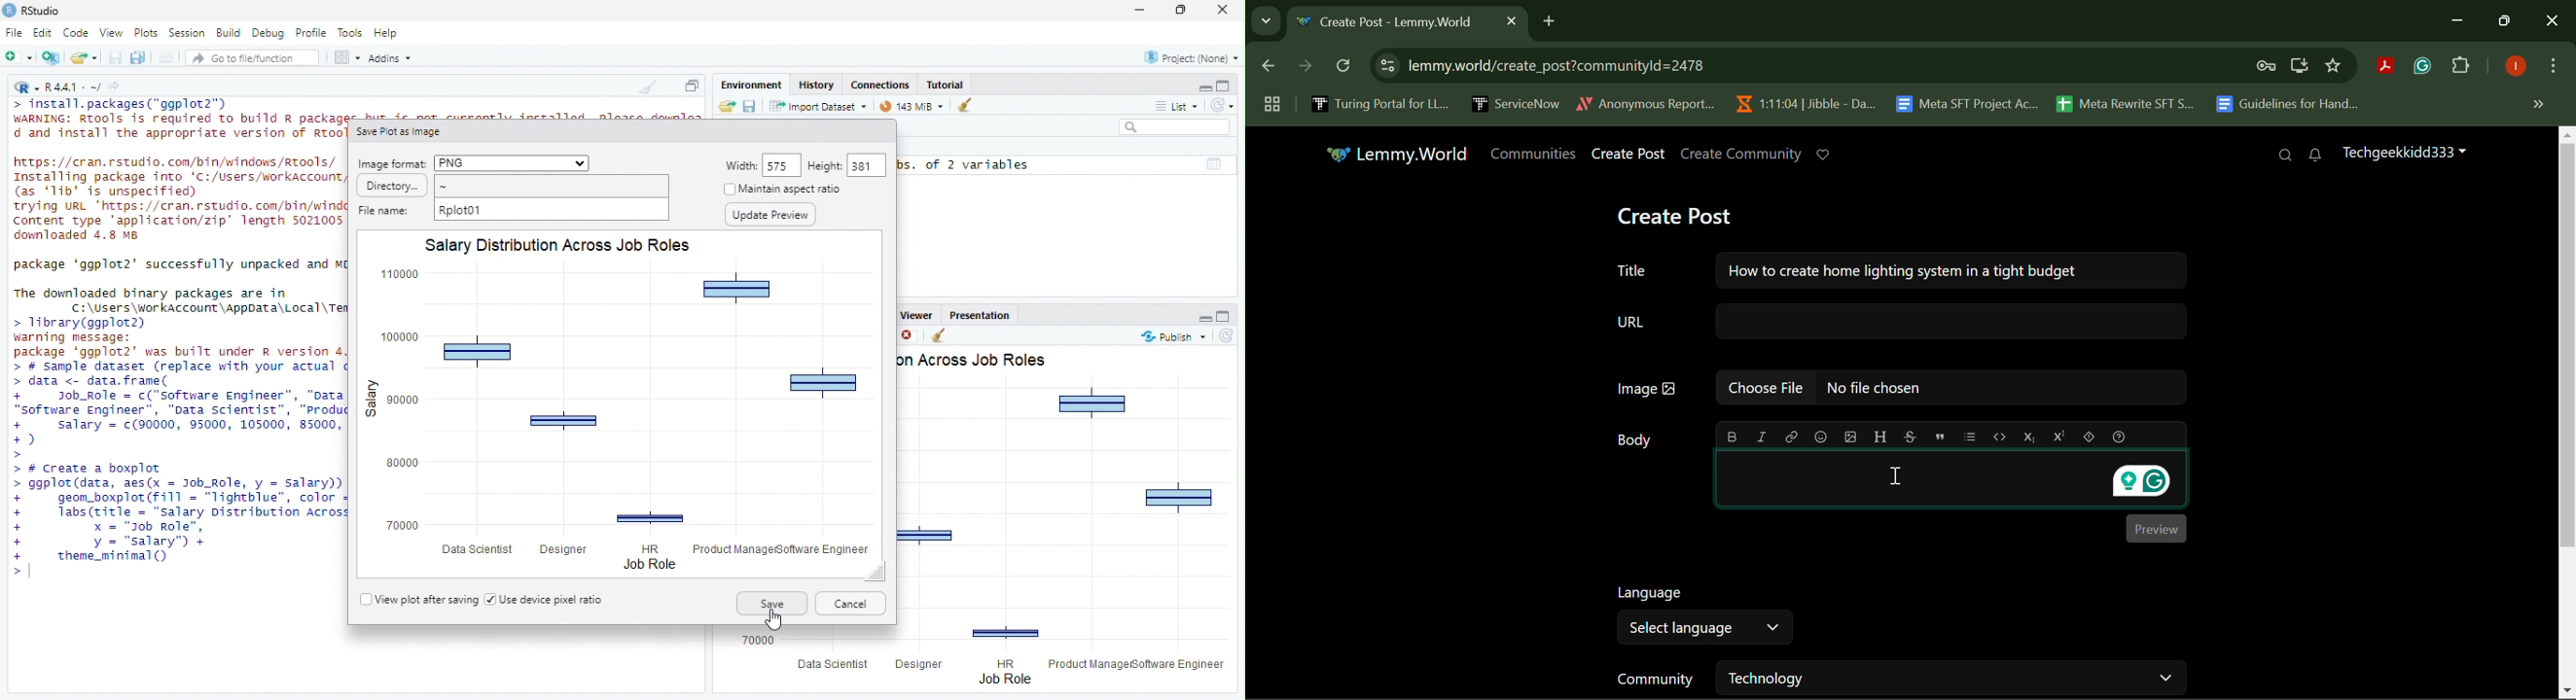 The image size is (2576, 700). What do you see at coordinates (19, 57) in the screenshot?
I see `New File` at bounding box center [19, 57].